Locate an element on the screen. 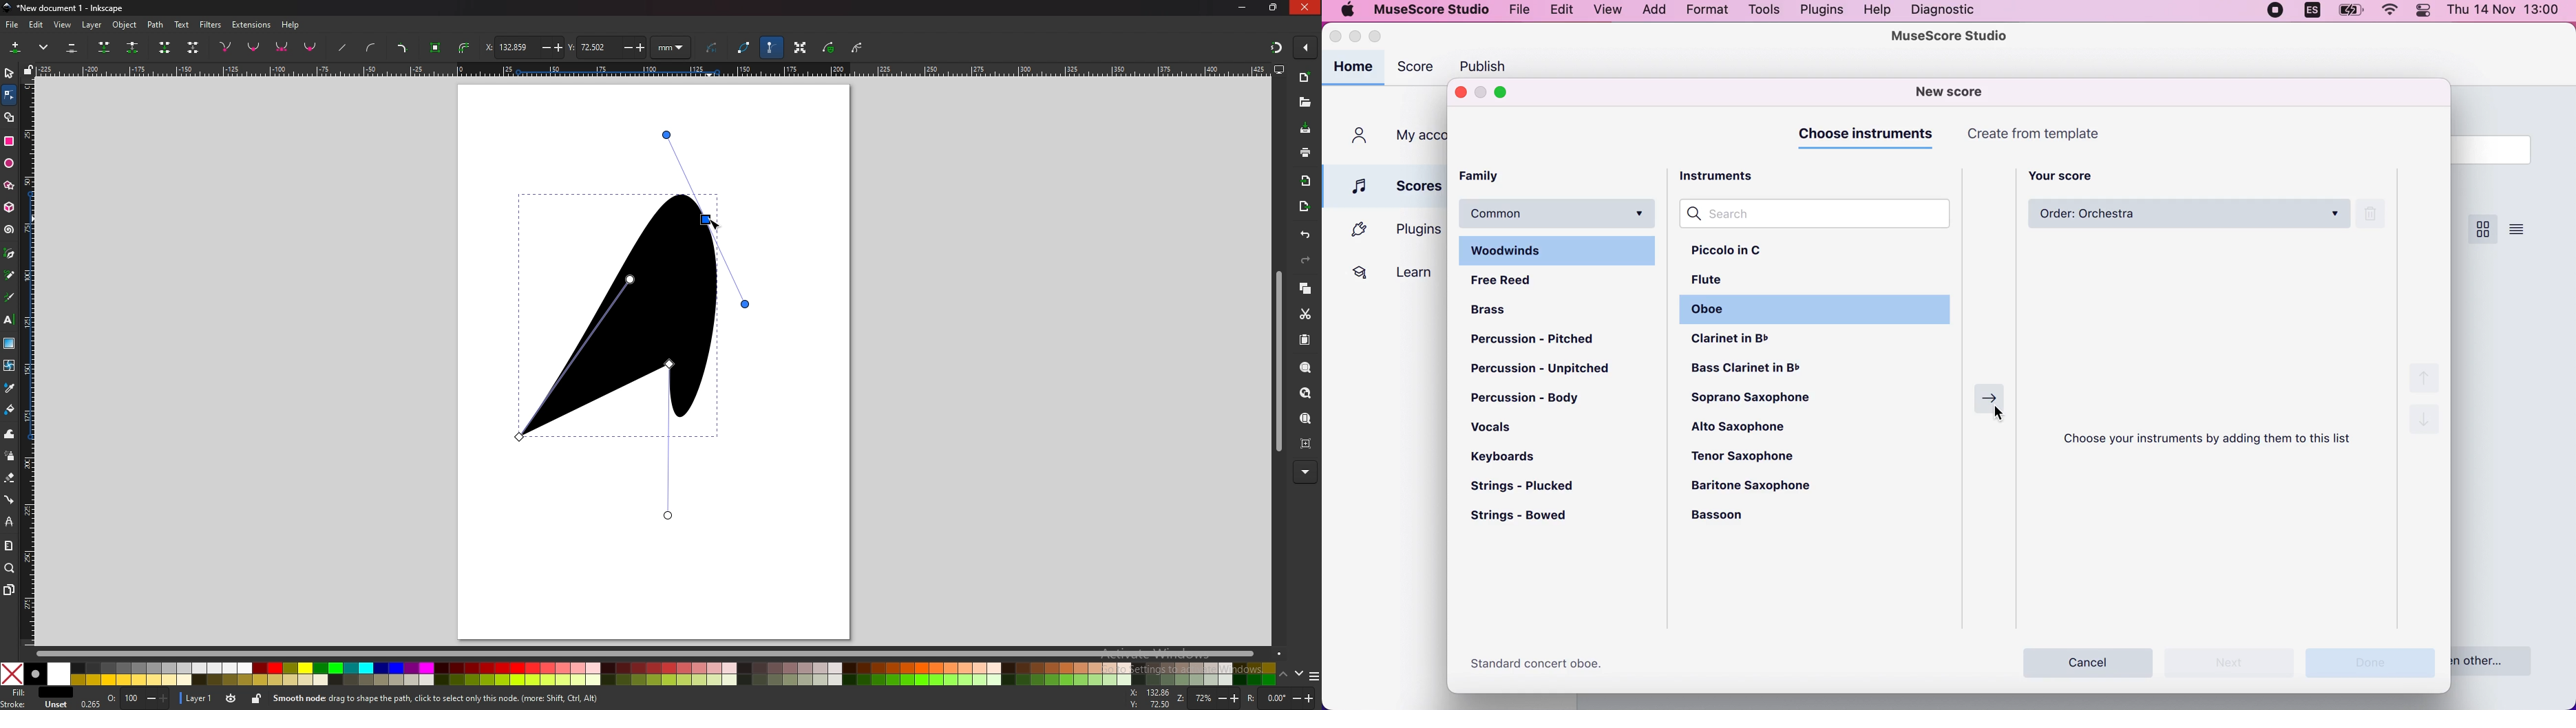 The height and width of the screenshot is (728, 2576). star is located at coordinates (10, 186).